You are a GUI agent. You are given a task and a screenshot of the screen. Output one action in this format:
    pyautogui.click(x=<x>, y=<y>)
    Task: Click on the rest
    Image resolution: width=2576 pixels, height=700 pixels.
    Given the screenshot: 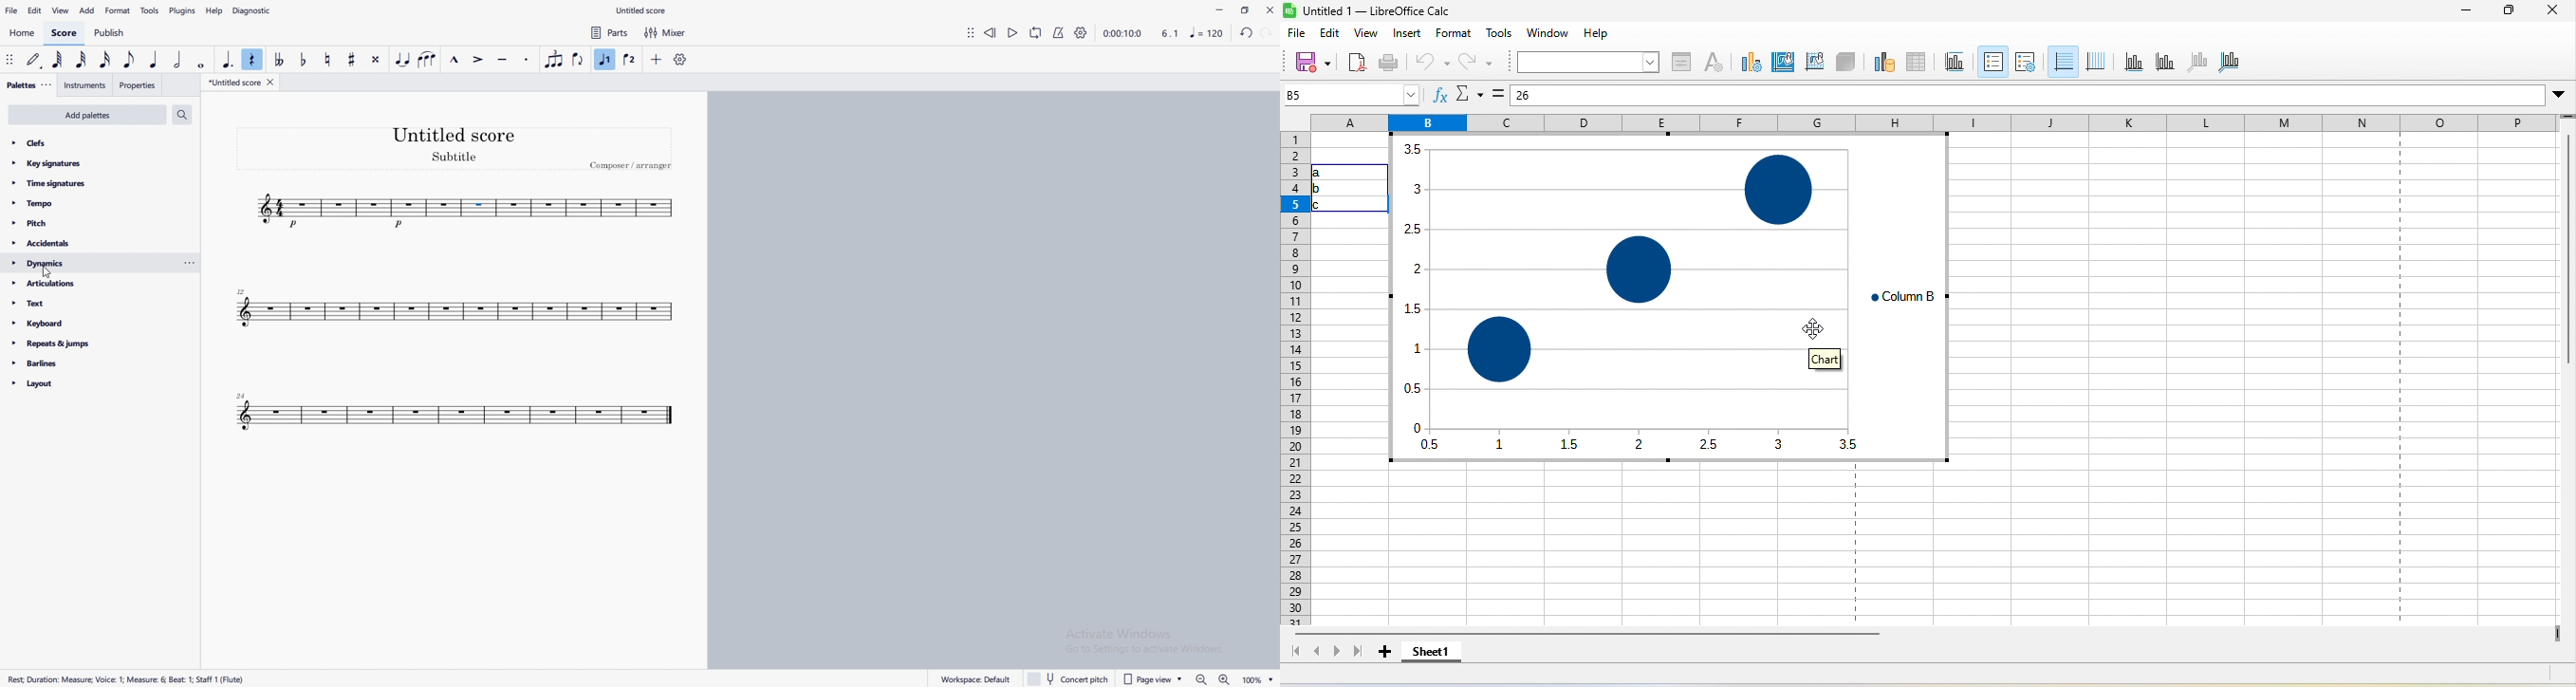 What is the action you would take?
    pyautogui.click(x=253, y=59)
    